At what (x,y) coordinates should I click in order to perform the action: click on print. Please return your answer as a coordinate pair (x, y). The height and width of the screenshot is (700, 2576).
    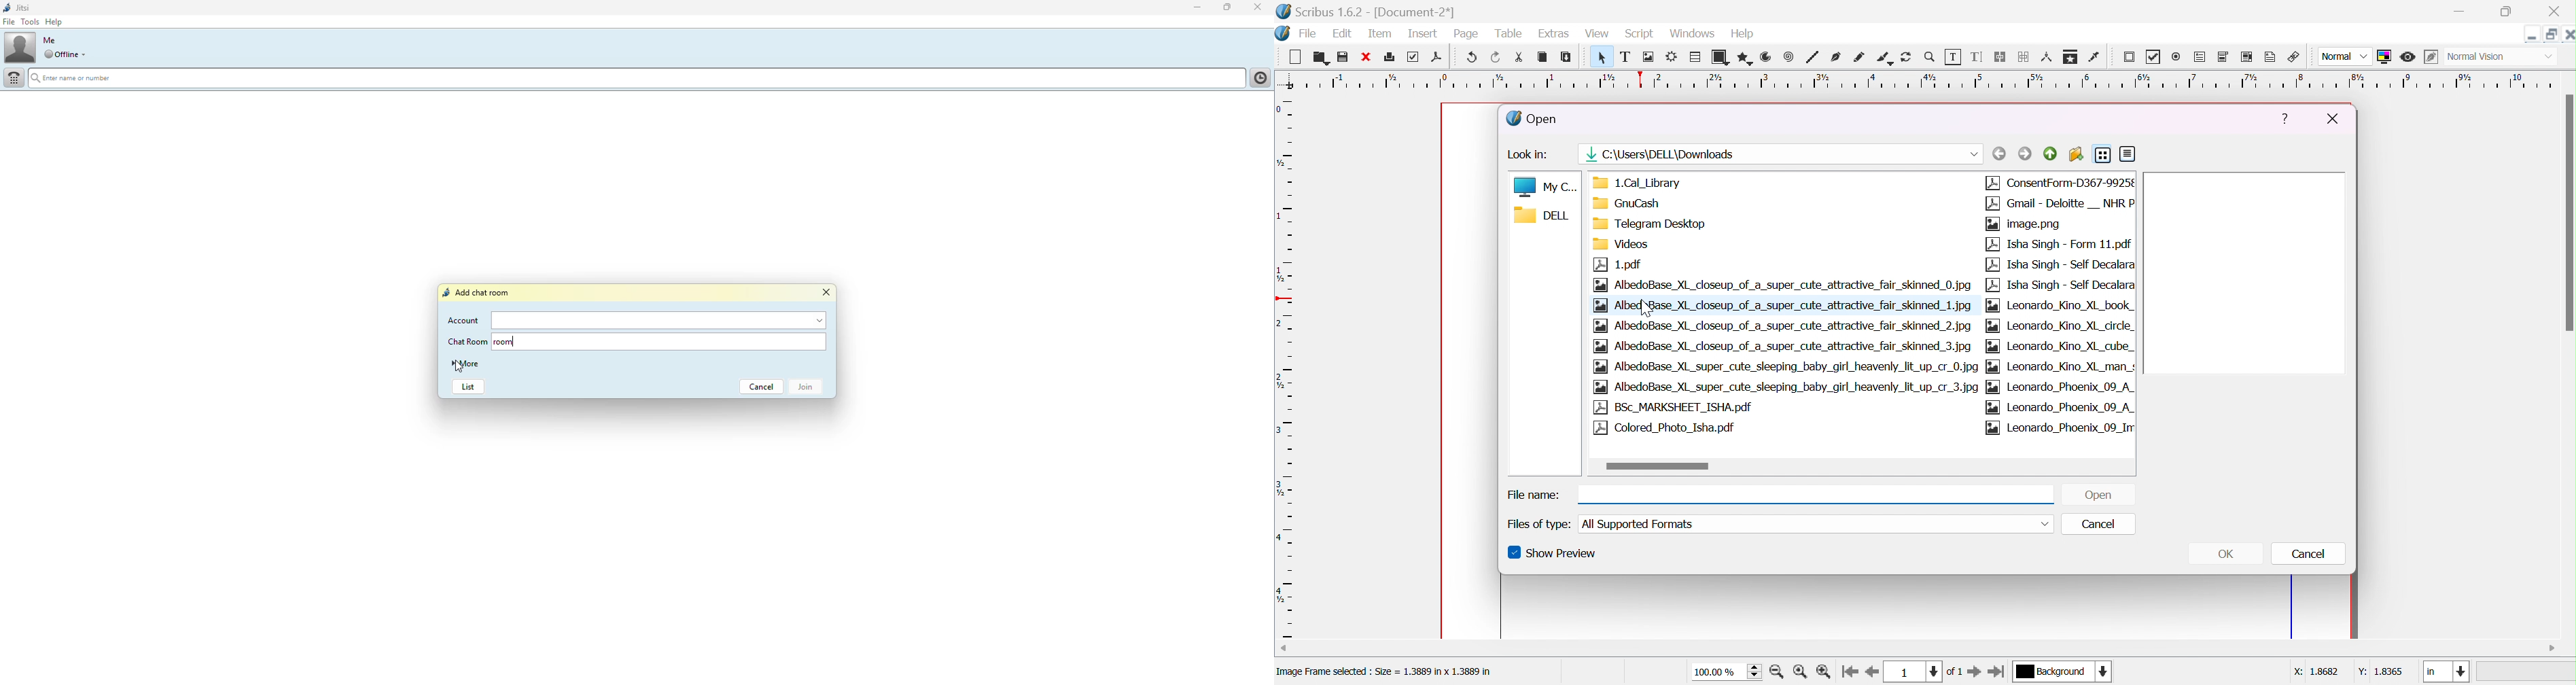
    Looking at the image, I should click on (1388, 56).